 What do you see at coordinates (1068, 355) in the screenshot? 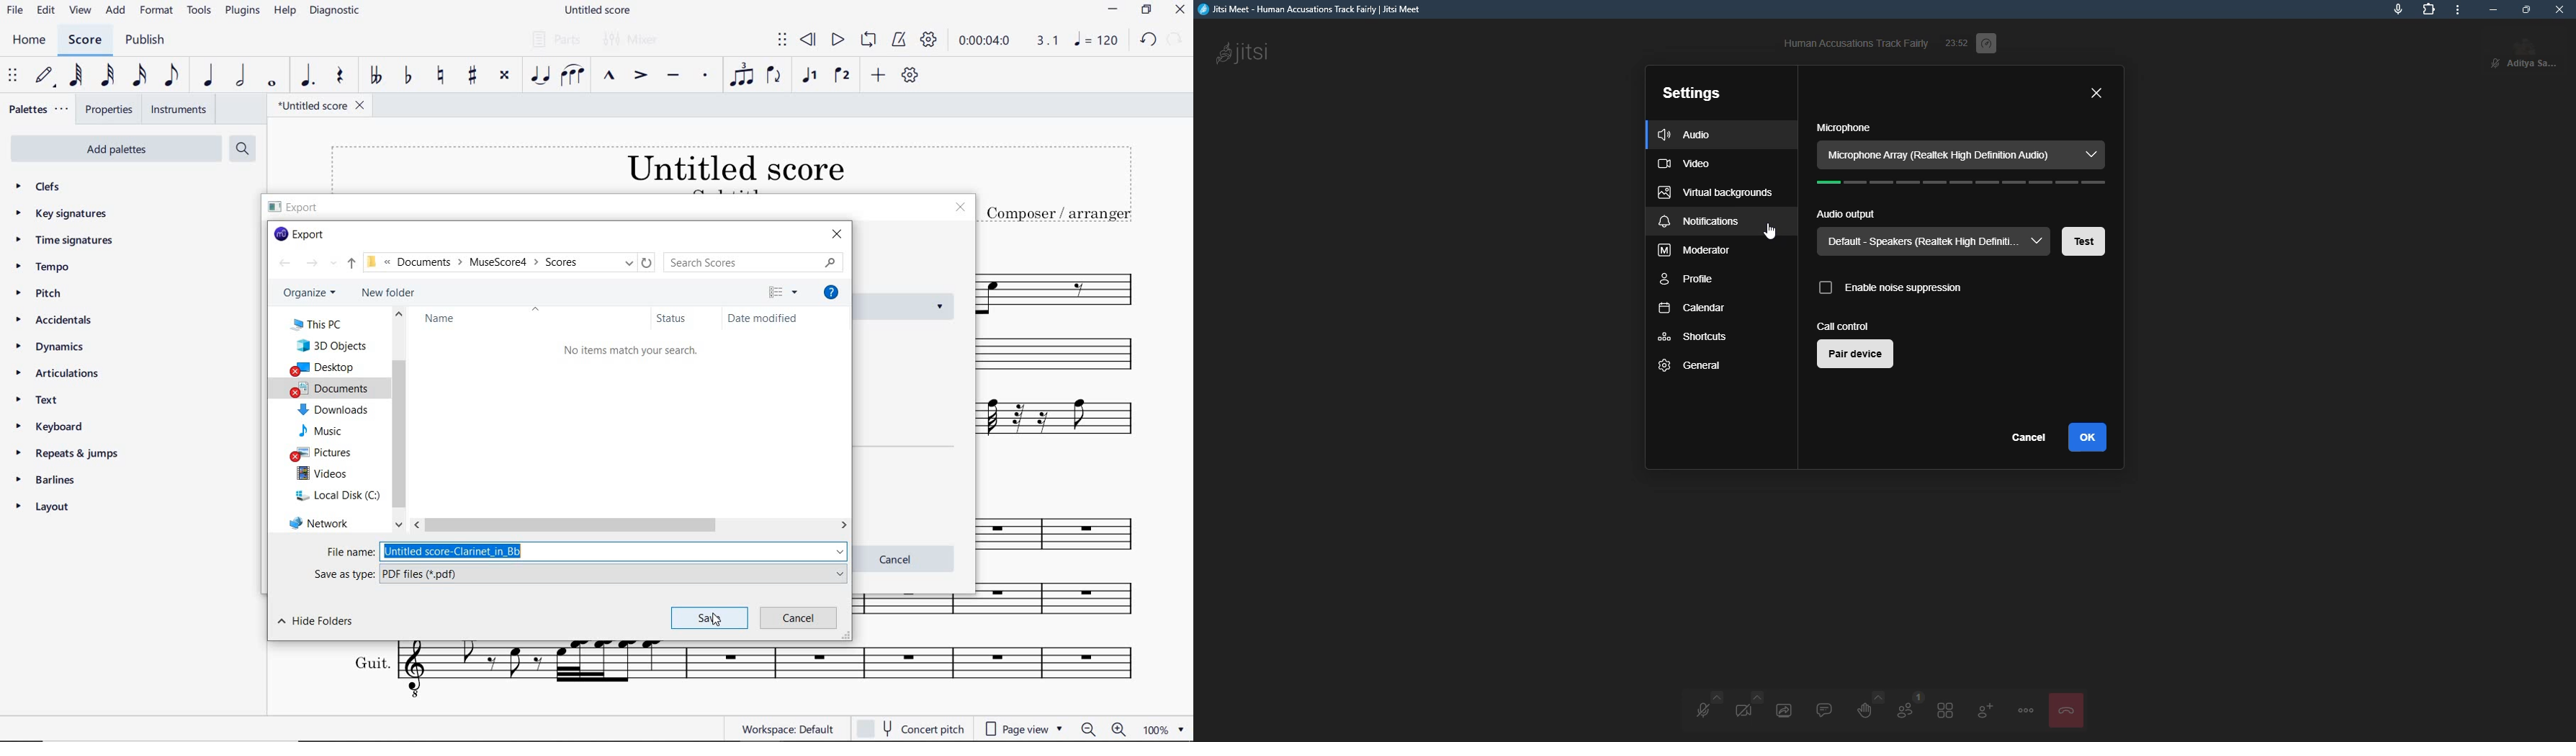
I see `Clarinet in b` at bounding box center [1068, 355].